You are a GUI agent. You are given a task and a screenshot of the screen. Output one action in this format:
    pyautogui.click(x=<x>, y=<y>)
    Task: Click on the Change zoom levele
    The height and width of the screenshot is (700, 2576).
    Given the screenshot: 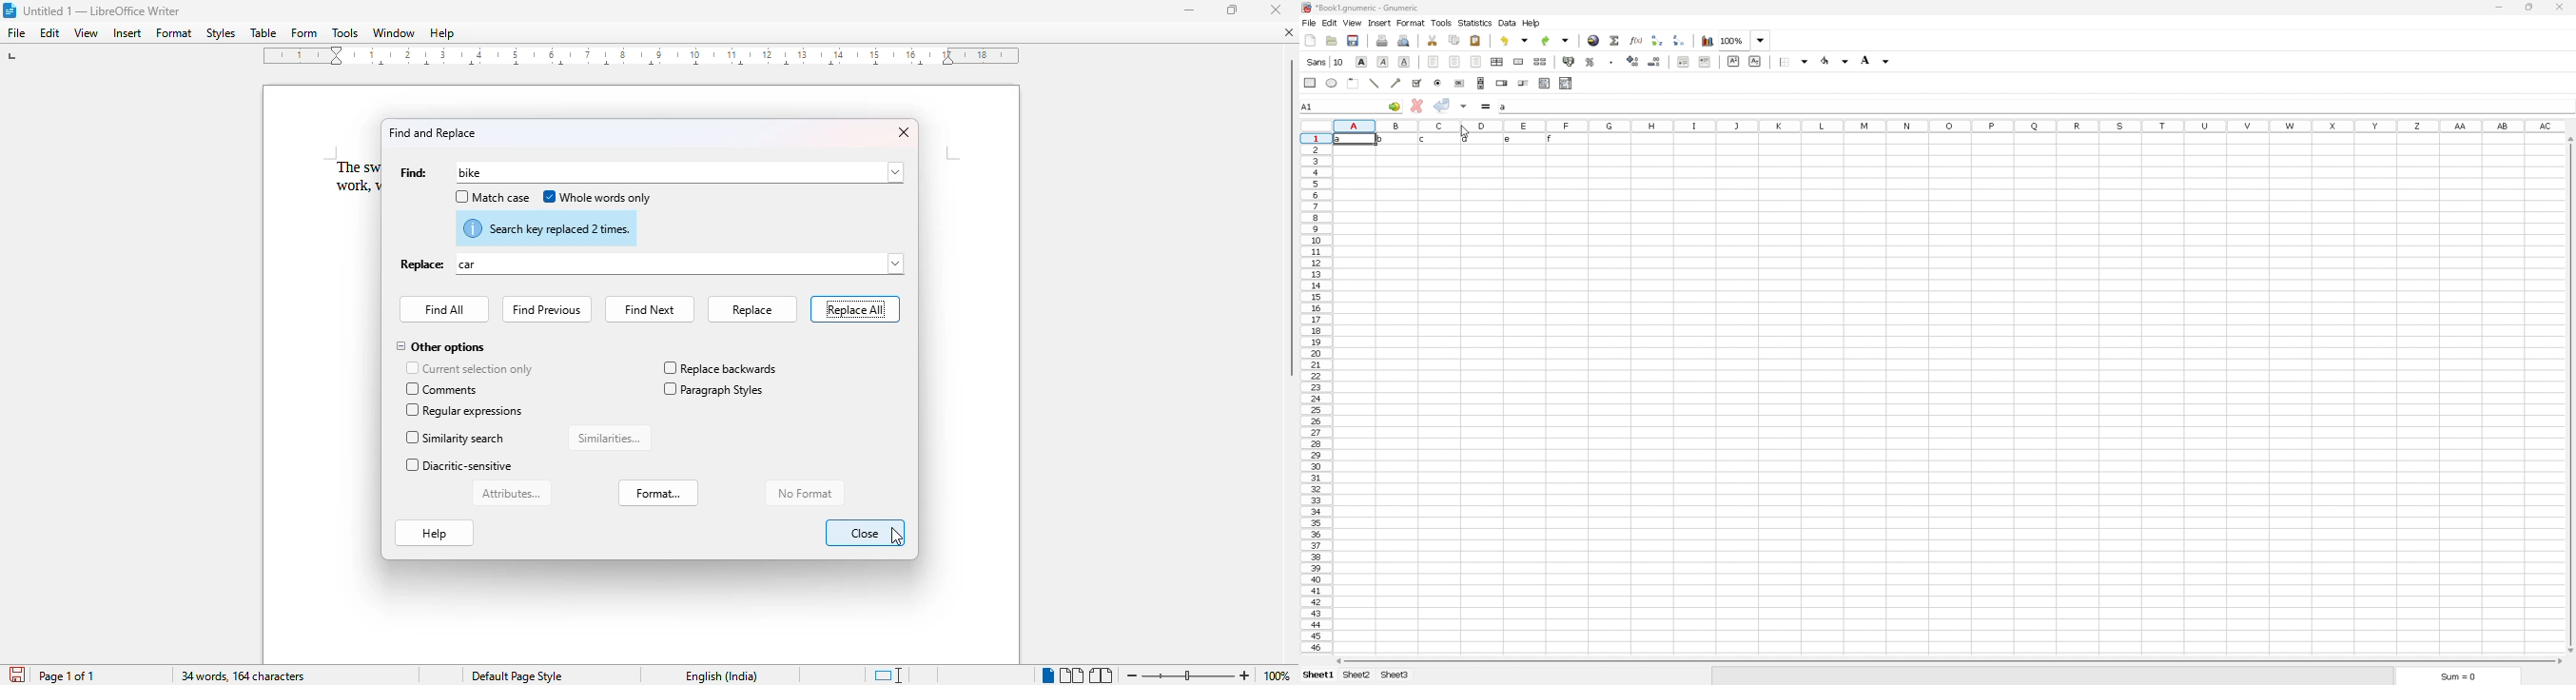 What is the action you would take?
    pyautogui.click(x=1187, y=676)
    